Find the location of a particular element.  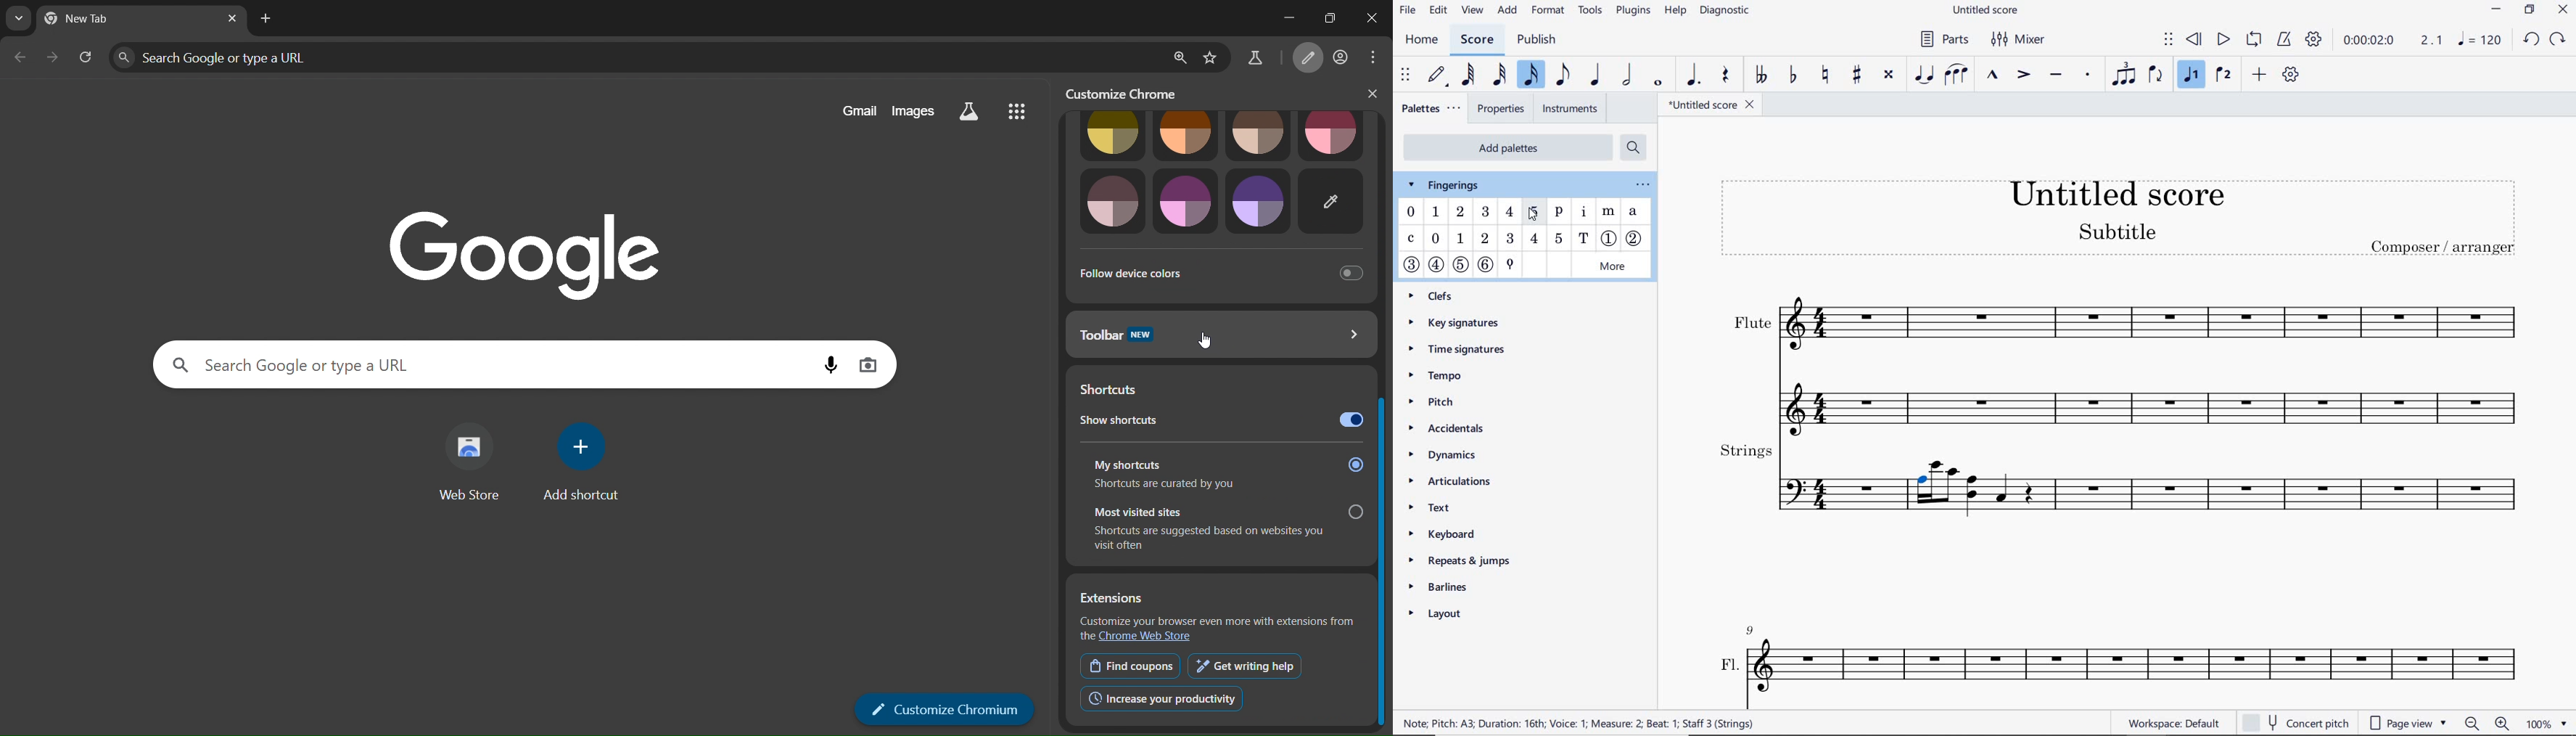

LH GUITAR FINGERING 3 is located at coordinates (1510, 239).